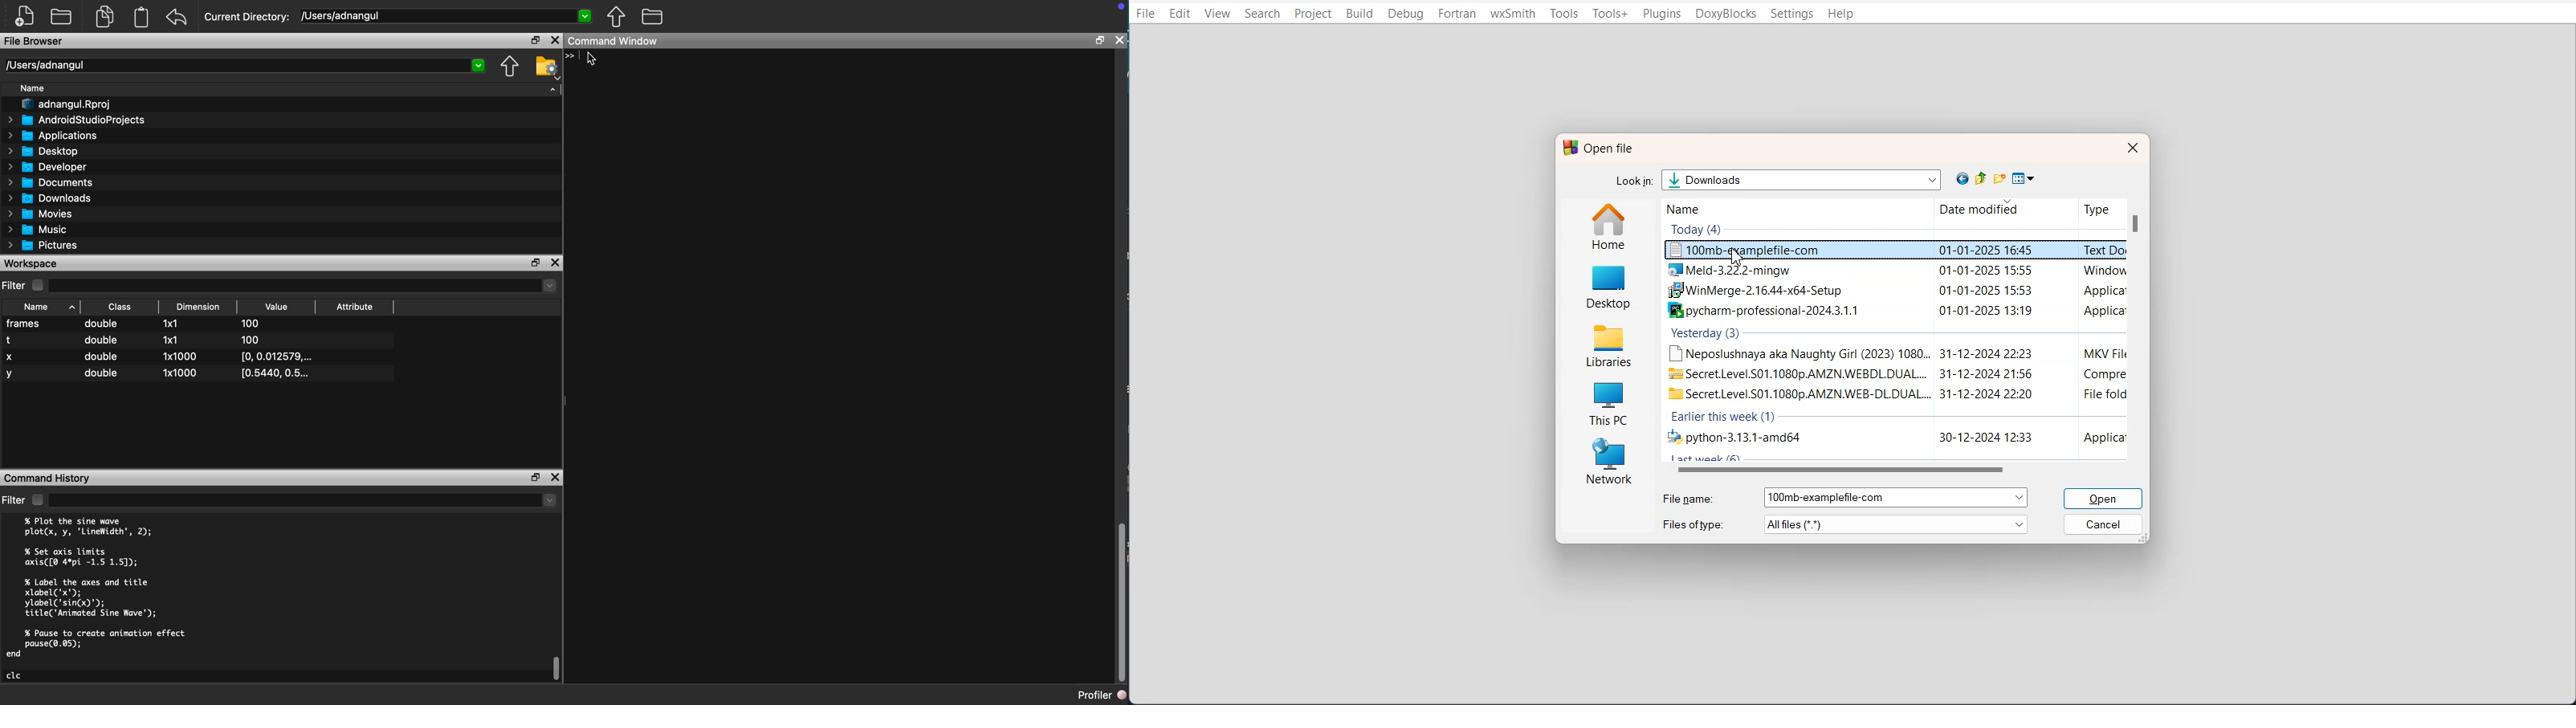 The width and height of the screenshot is (2576, 728). What do you see at coordinates (1971, 210) in the screenshot?
I see `Date modified` at bounding box center [1971, 210].